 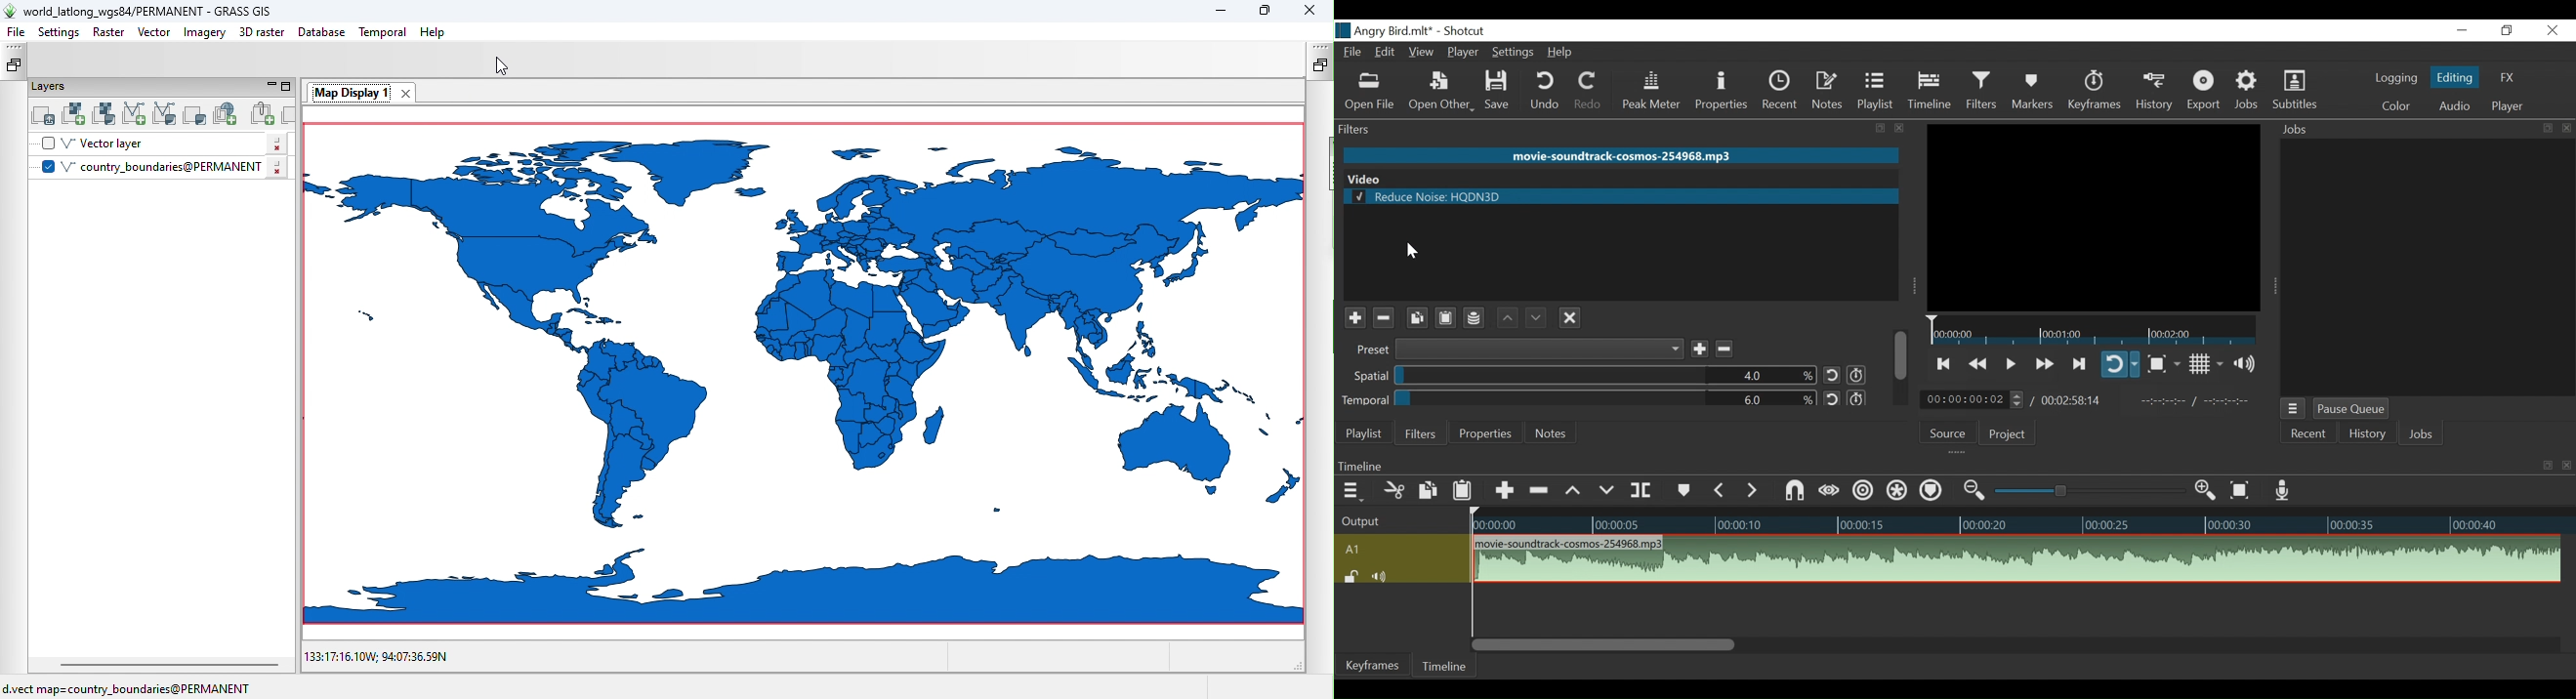 I want to click on Jobs Panel, so click(x=2425, y=266).